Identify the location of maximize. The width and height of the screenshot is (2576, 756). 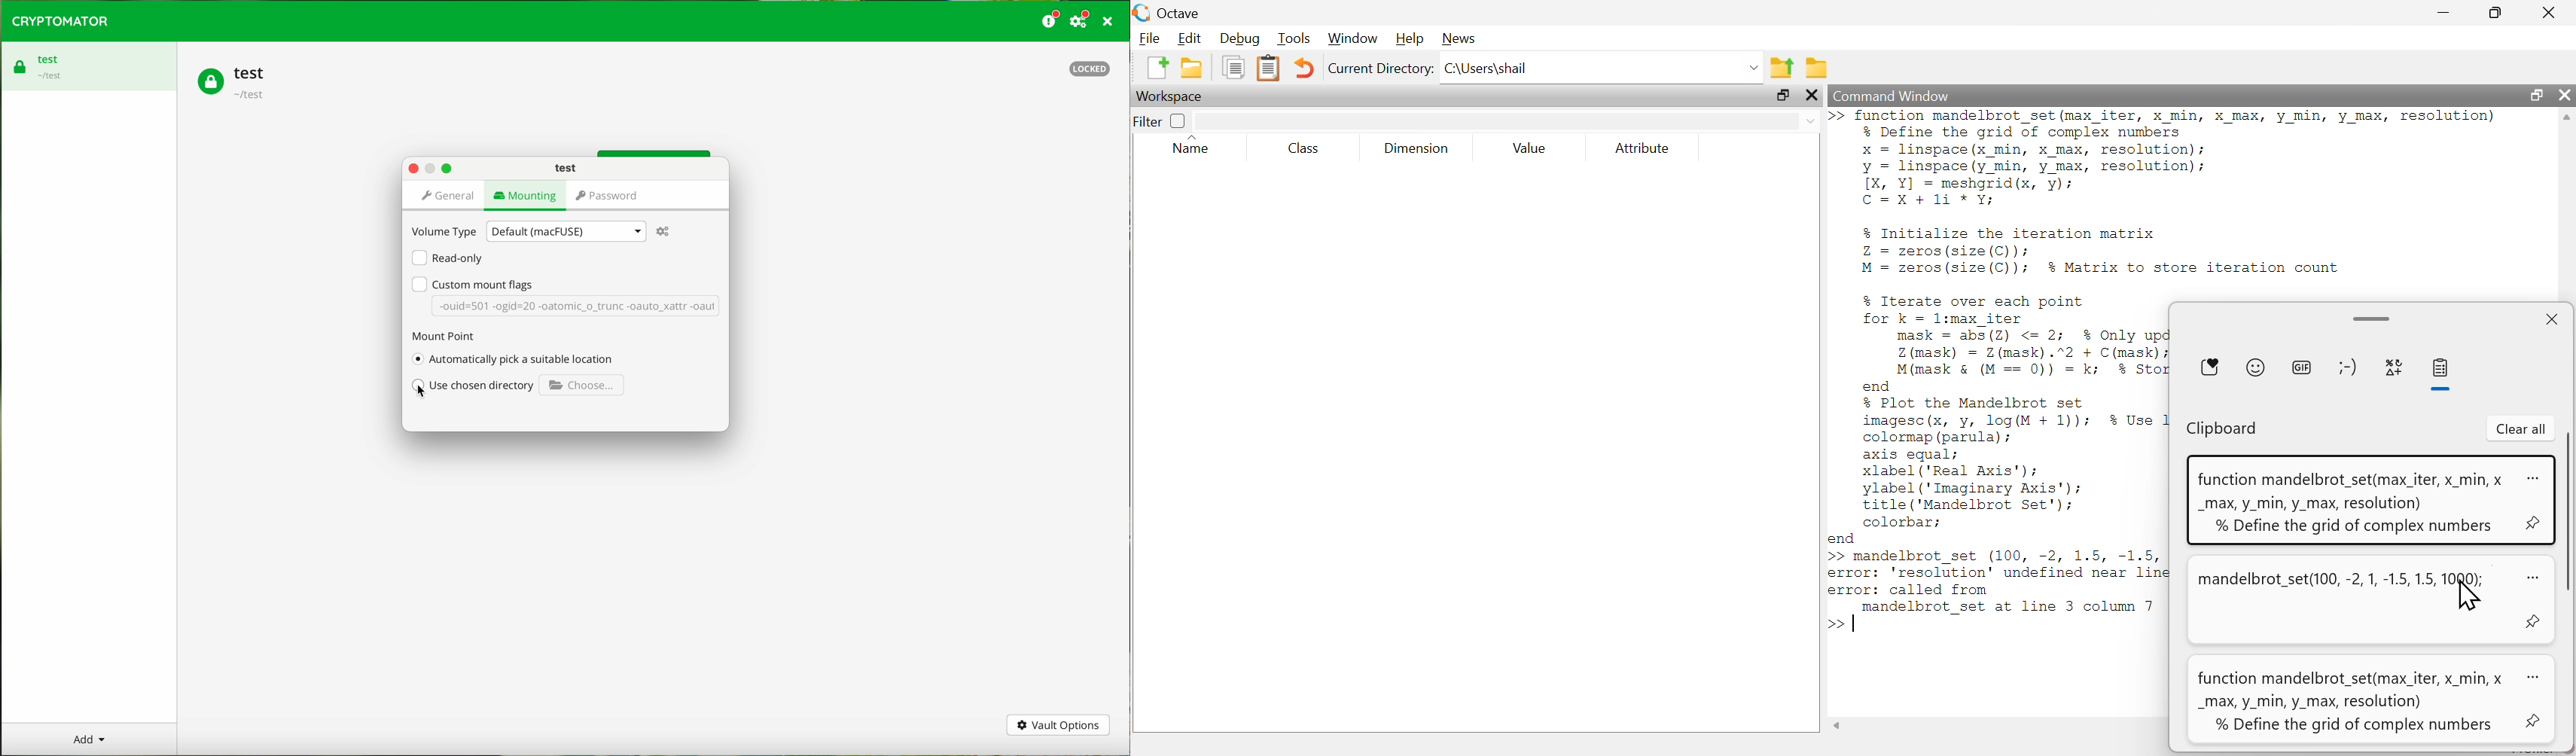
(2537, 96).